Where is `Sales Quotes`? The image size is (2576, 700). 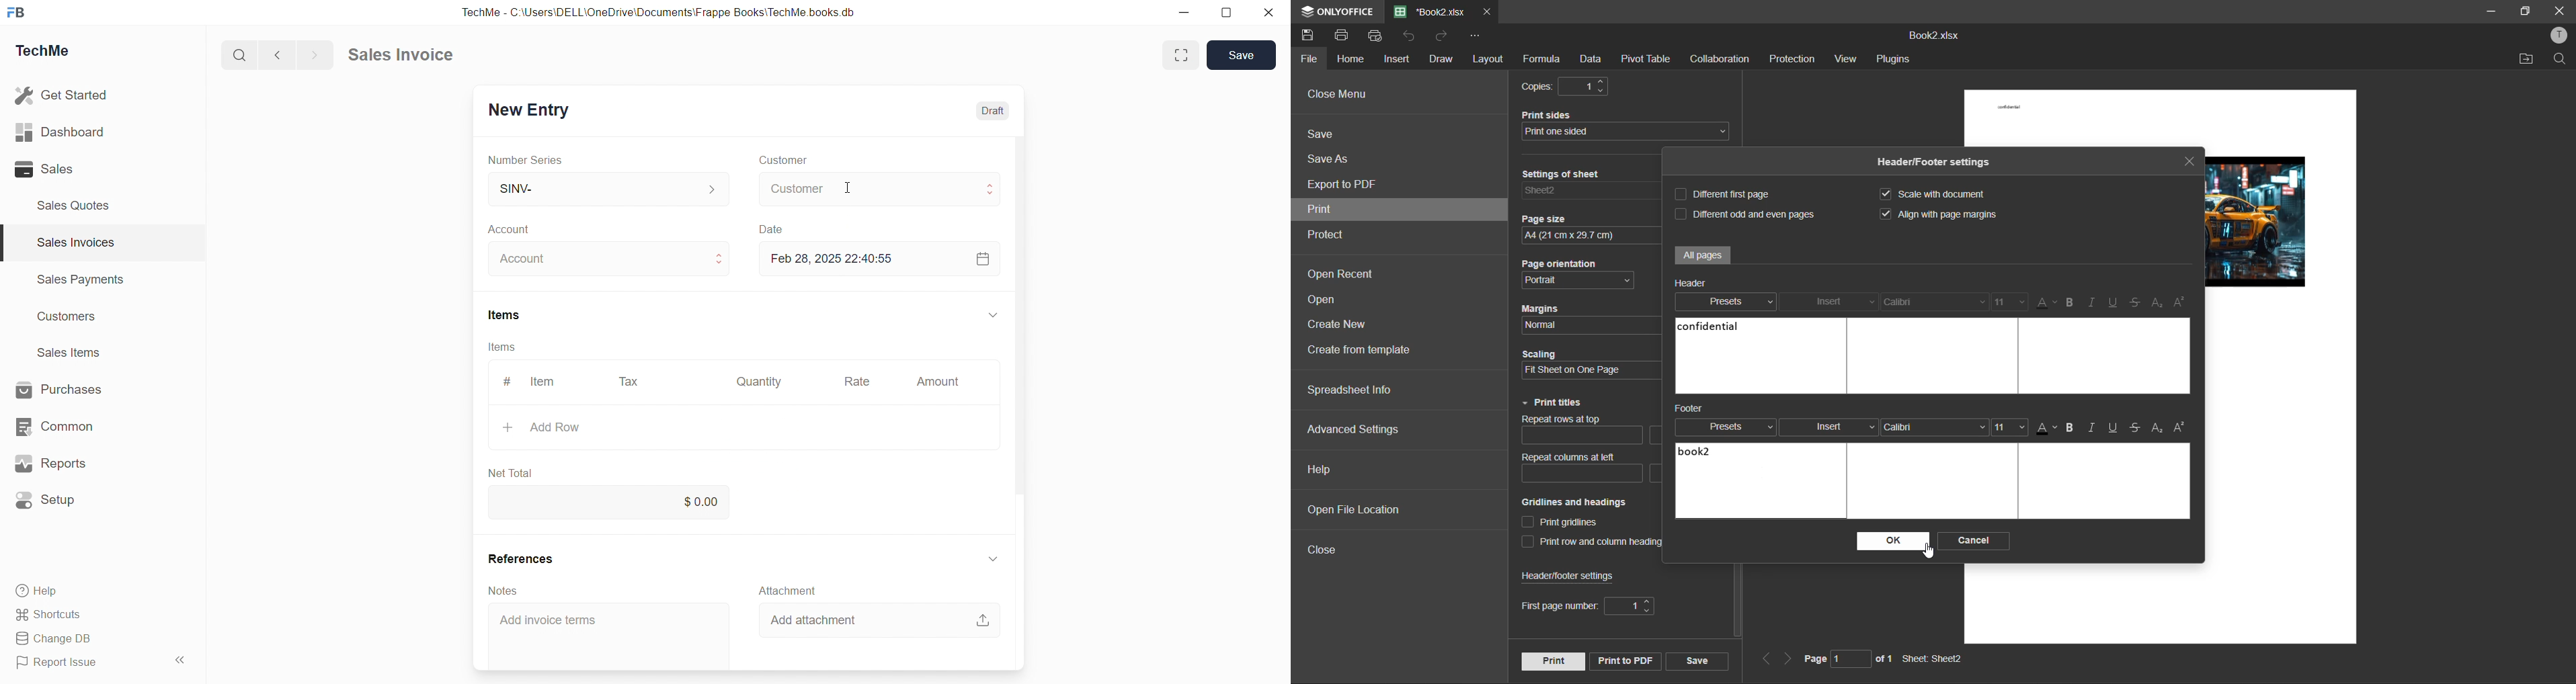 Sales Quotes is located at coordinates (75, 206).